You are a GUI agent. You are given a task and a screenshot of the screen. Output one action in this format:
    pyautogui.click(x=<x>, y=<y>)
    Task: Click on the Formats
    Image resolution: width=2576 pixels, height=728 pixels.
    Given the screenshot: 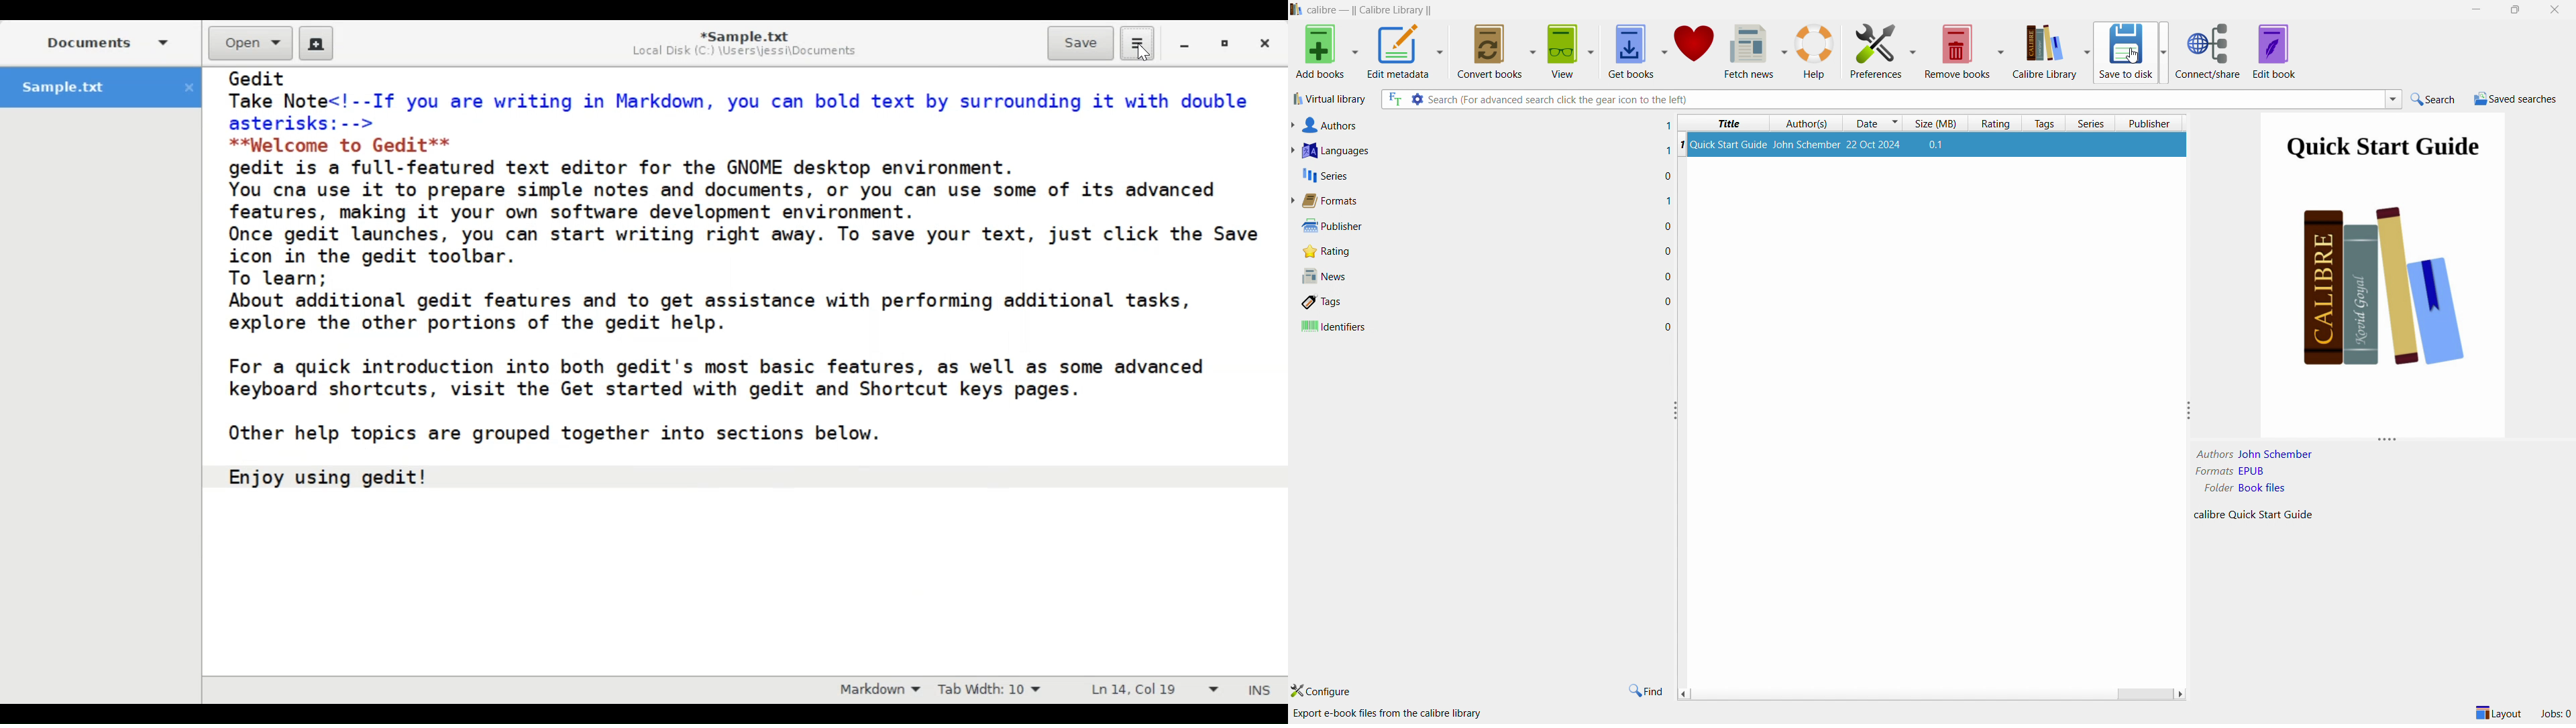 What is the action you would take?
    pyautogui.click(x=2210, y=471)
    